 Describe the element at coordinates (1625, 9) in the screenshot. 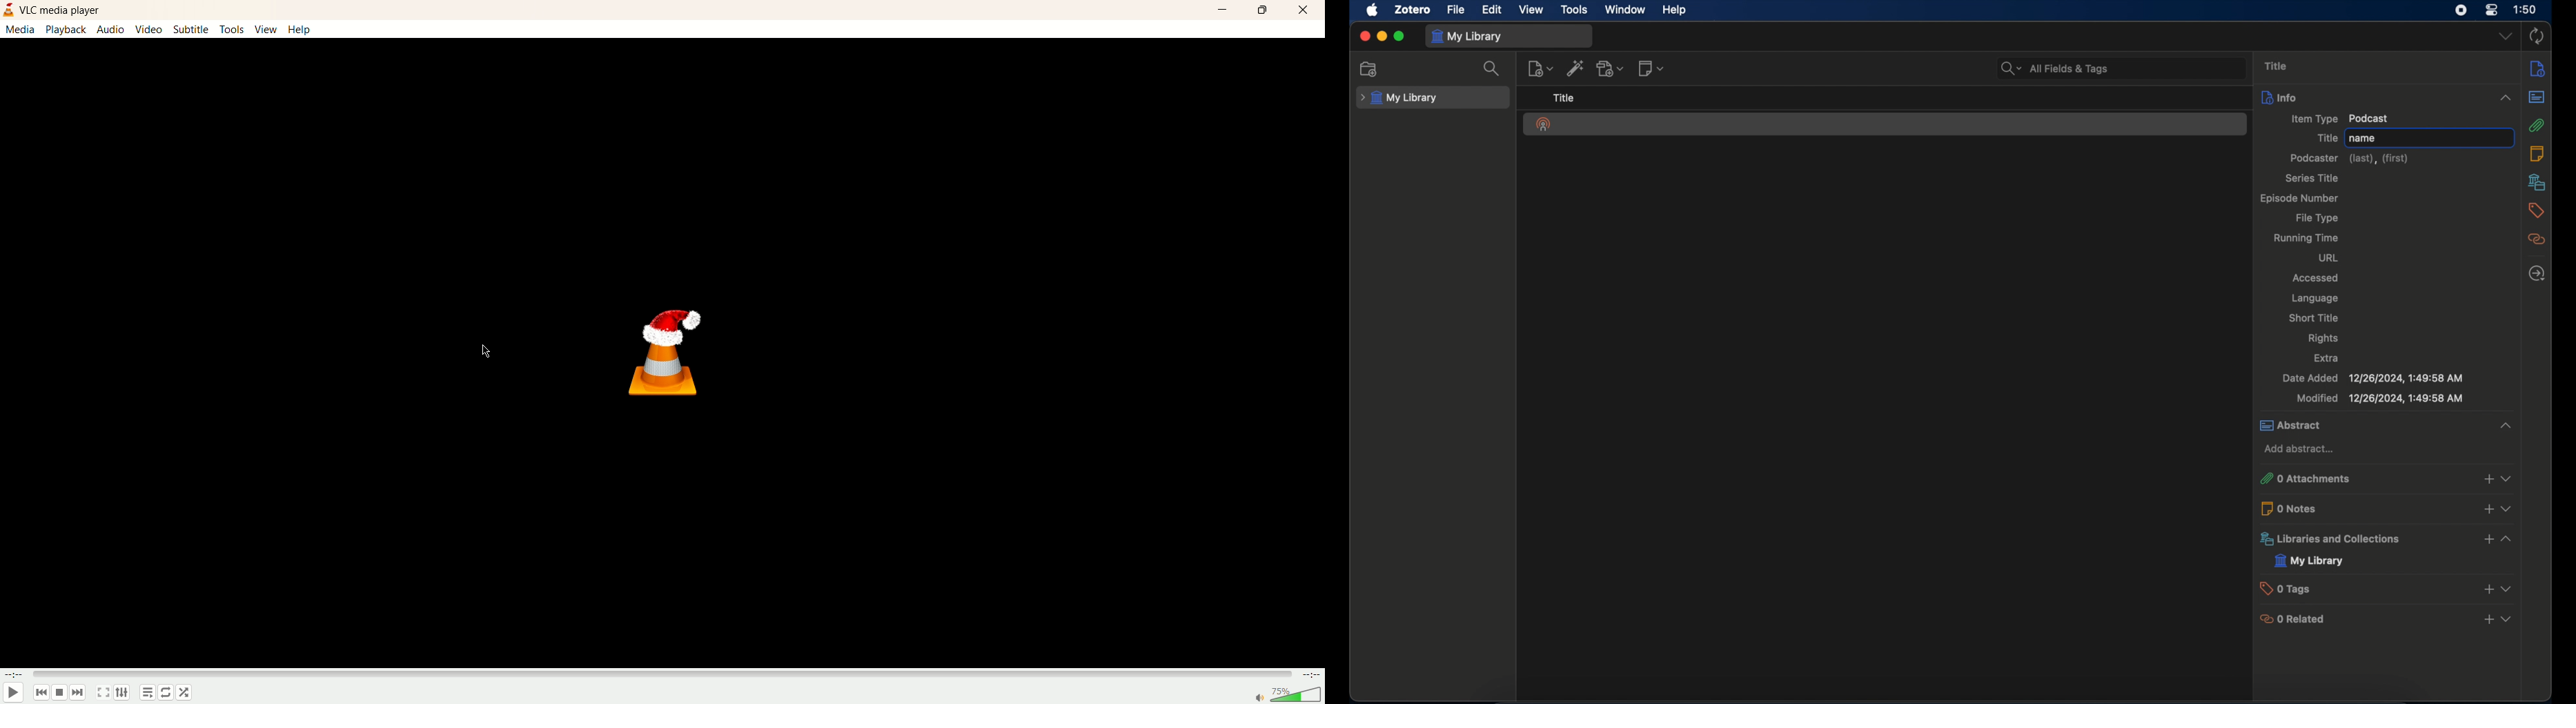

I see `window` at that location.